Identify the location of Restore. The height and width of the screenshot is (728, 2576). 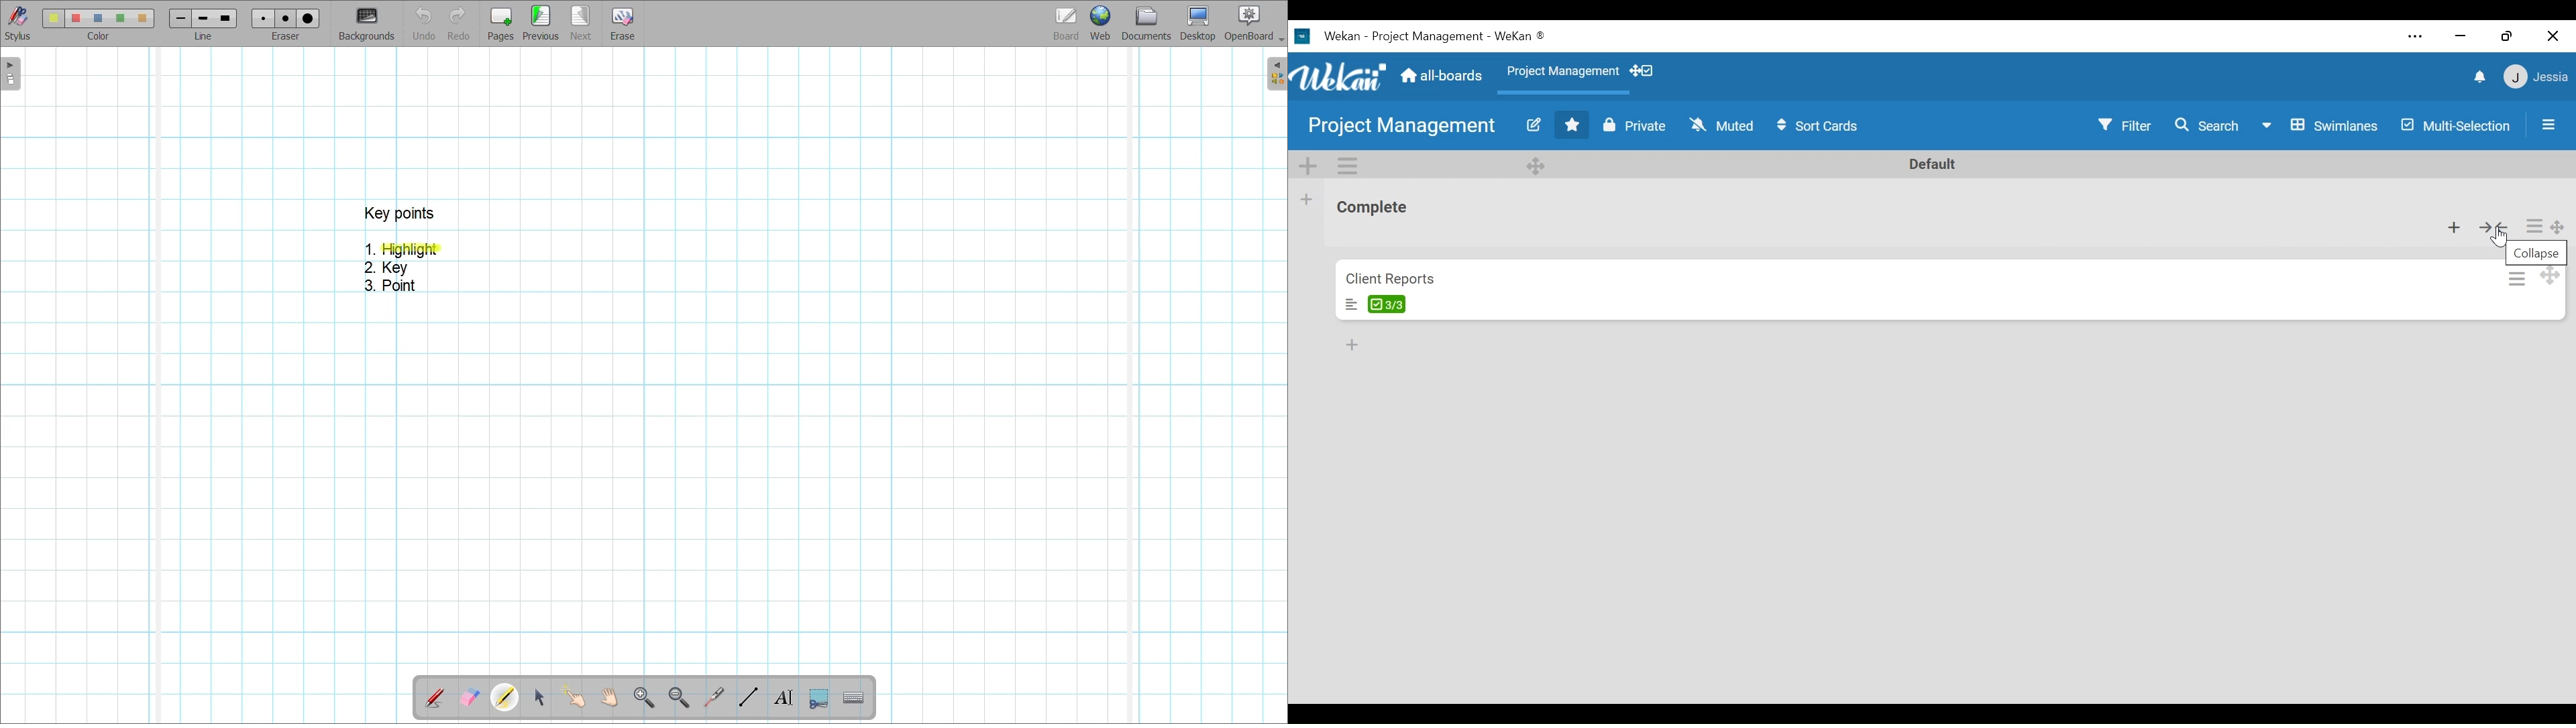
(2506, 35).